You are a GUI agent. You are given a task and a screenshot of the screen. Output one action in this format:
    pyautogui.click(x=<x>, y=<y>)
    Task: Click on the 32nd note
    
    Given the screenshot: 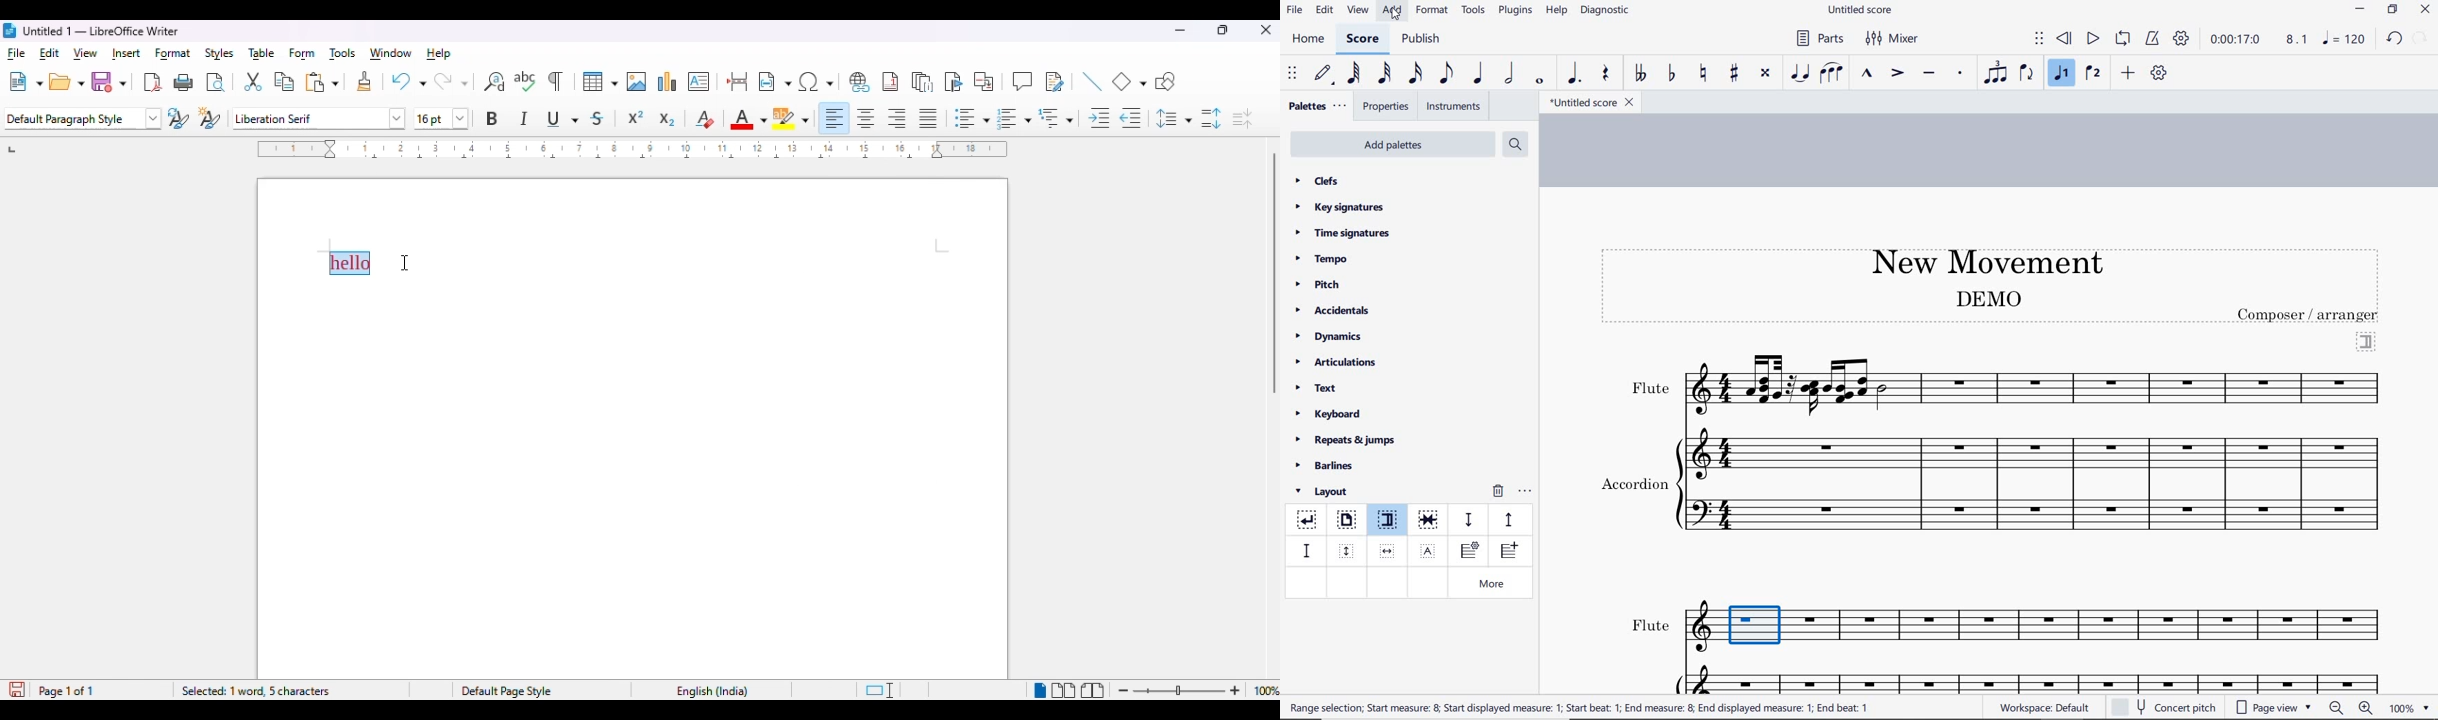 What is the action you would take?
    pyautogui.click(x=1383, y=74)
    